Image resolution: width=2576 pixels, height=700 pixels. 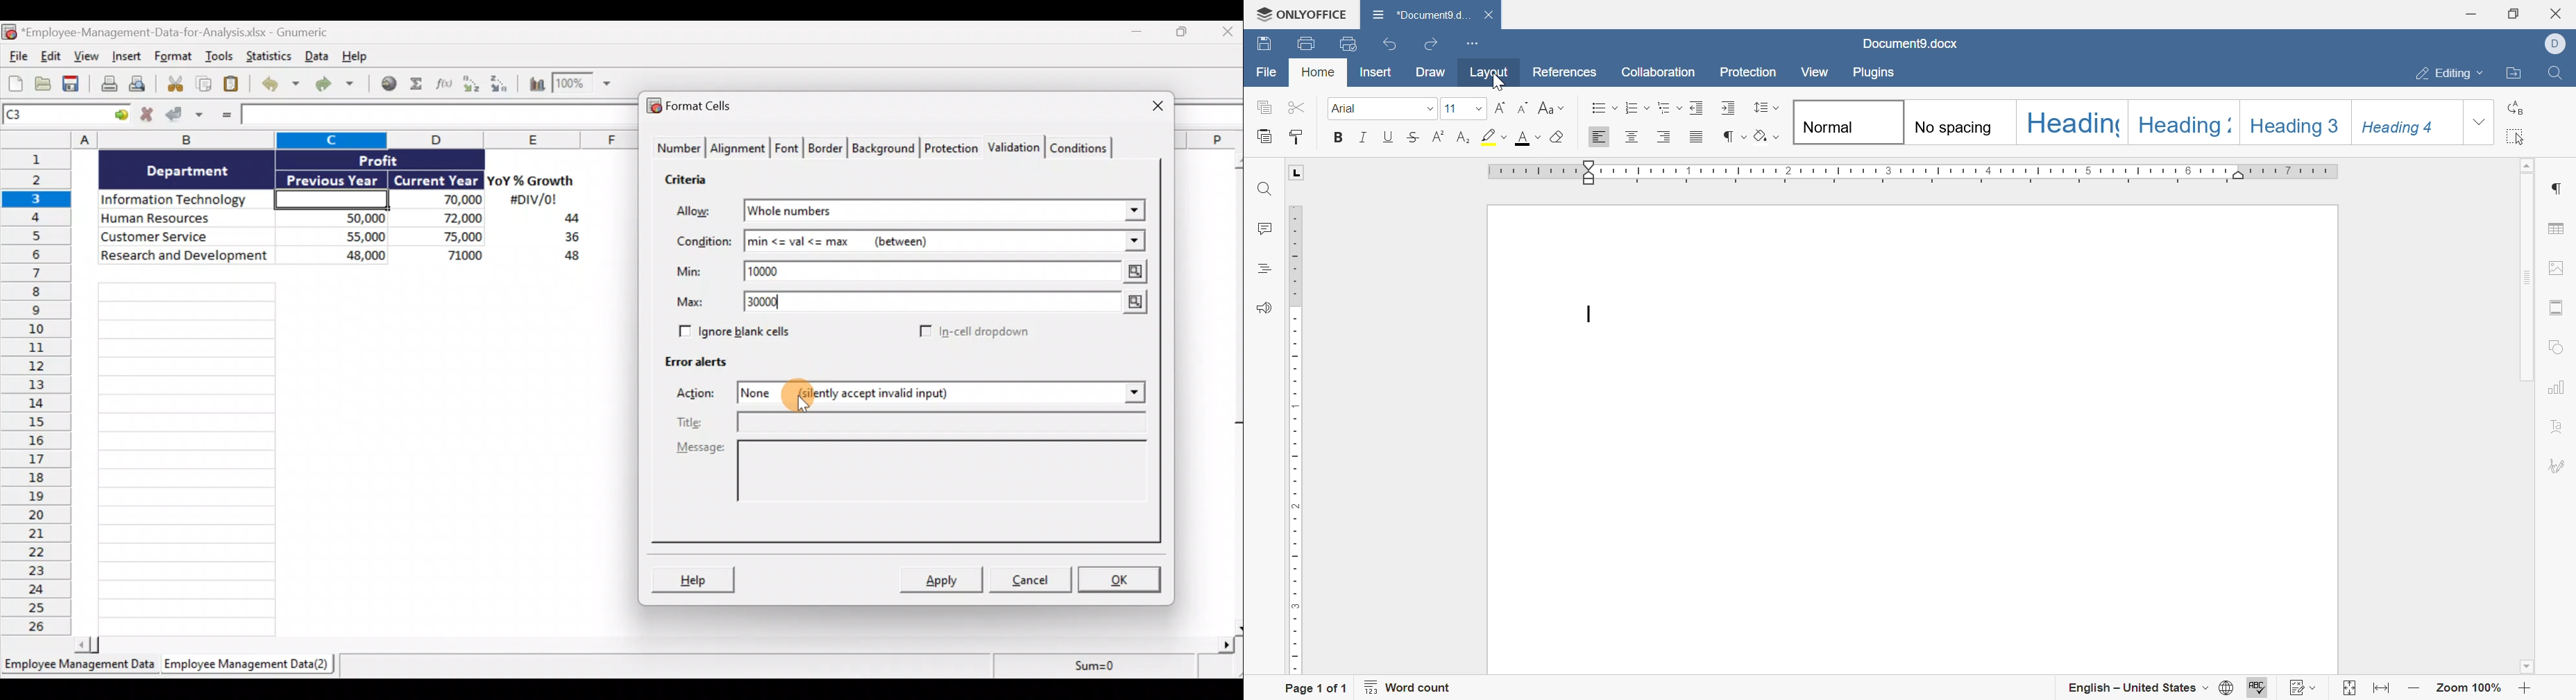 I want to click on Go to, so click(x=121, y=115).